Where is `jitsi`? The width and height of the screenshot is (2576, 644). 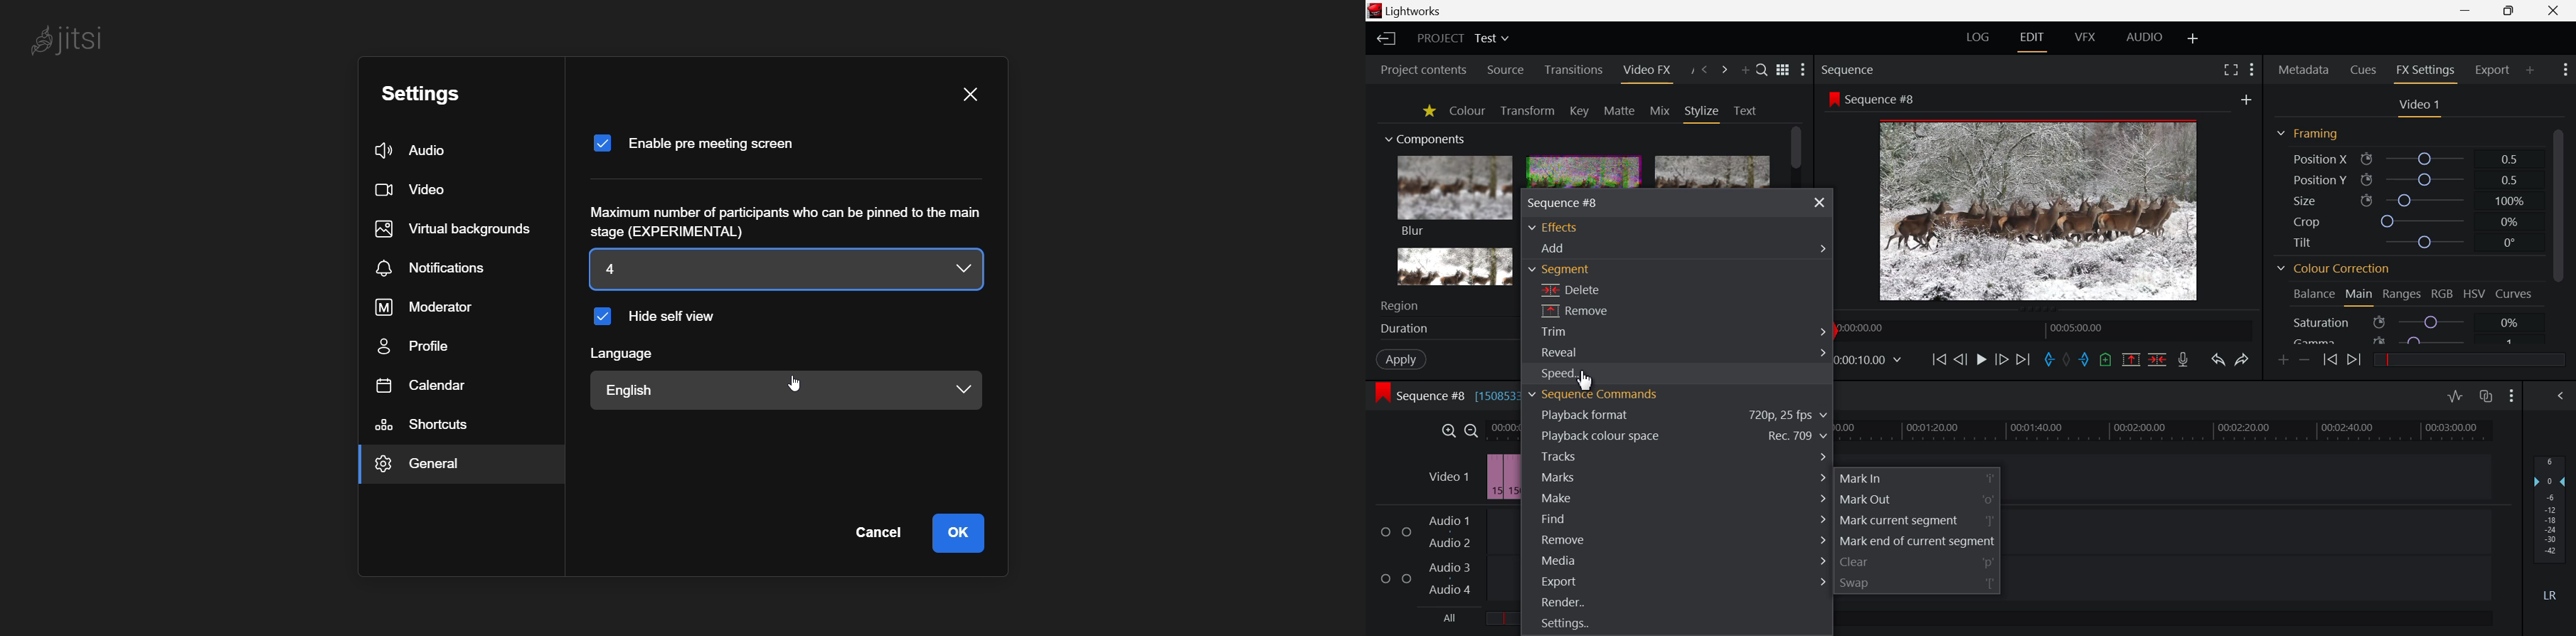 jitsi is located at coordinates (77, 41).